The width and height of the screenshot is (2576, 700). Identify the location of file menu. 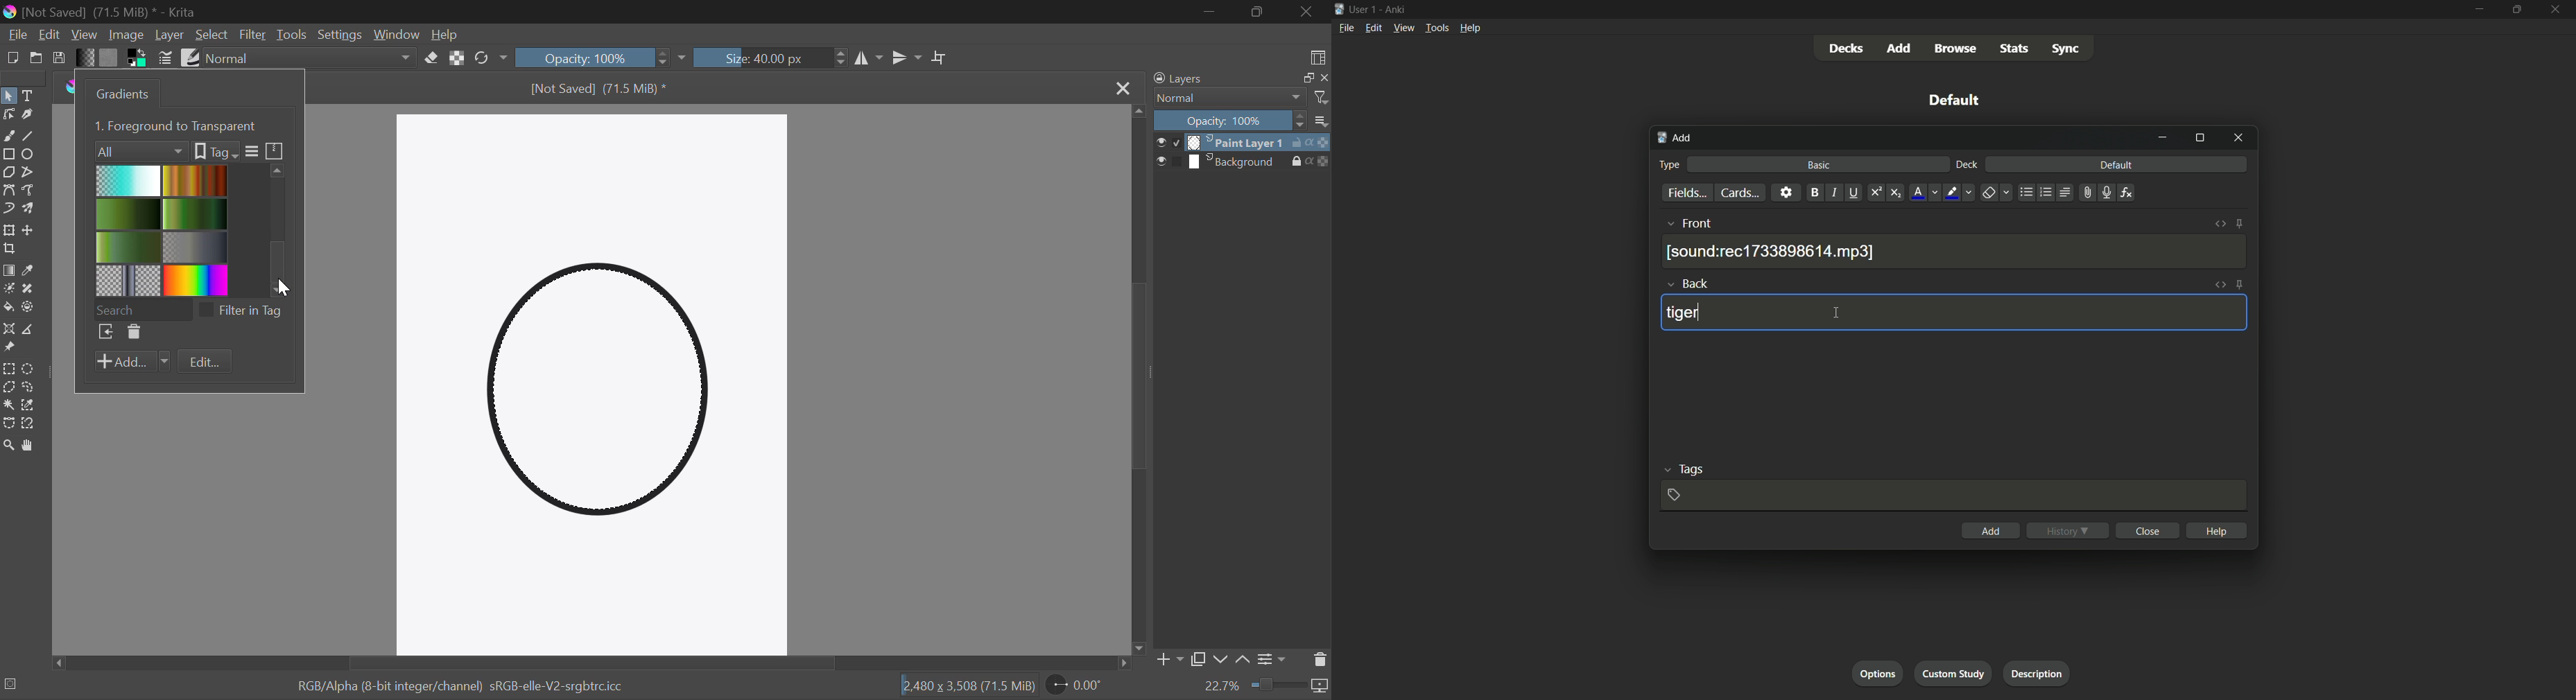
(1347, 27).